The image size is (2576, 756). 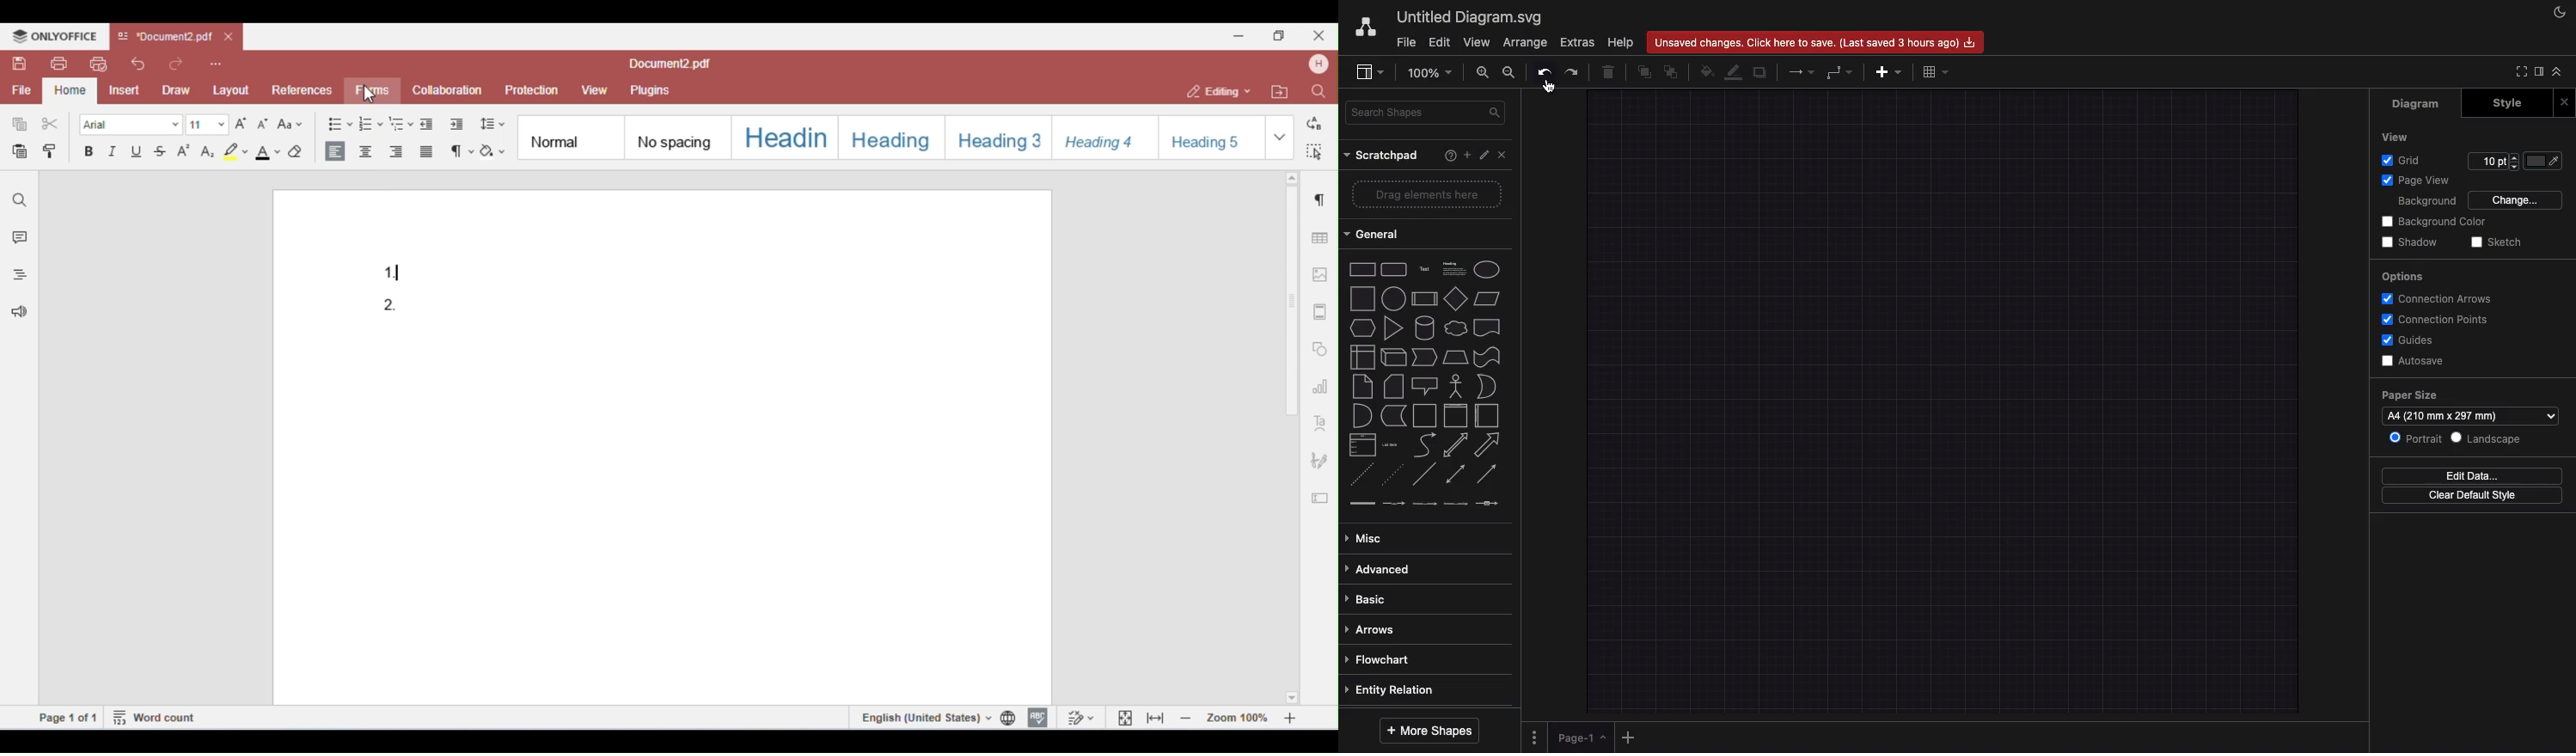 I want to click on Untitled diagram.svg, so click(x=1472, y=18).